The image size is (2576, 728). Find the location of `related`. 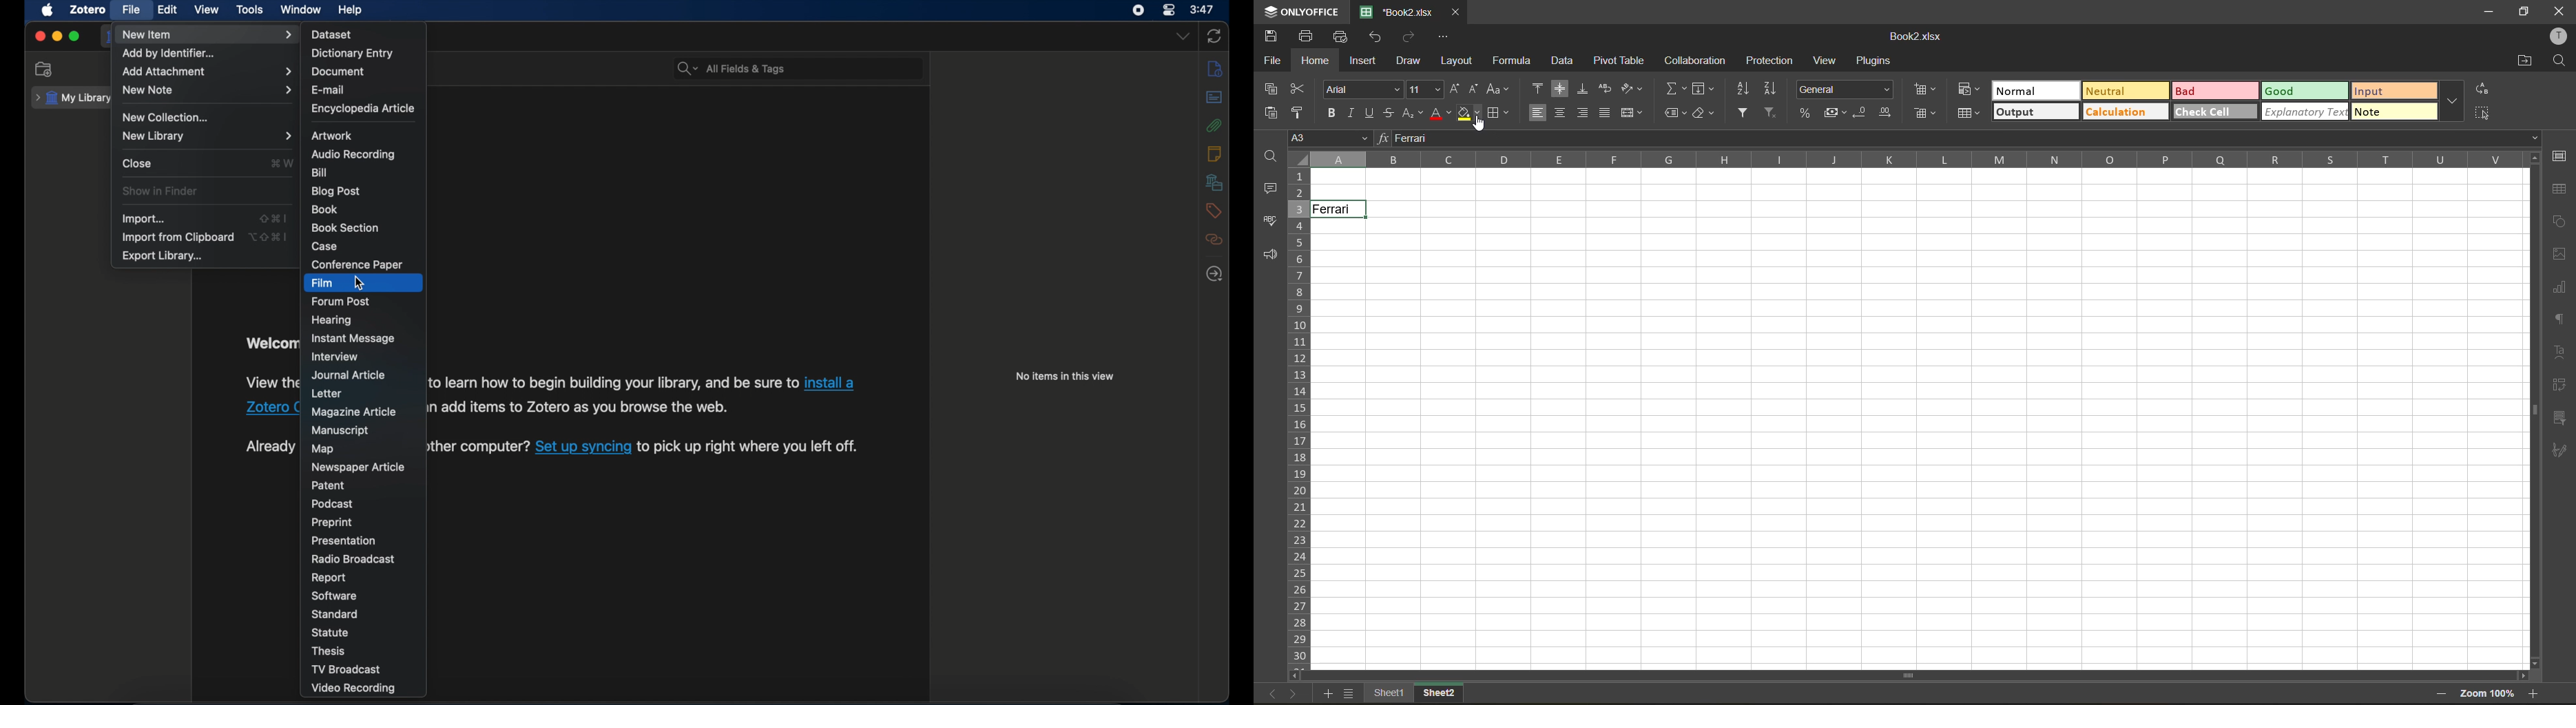

related is located at coordinates (1215, 240).